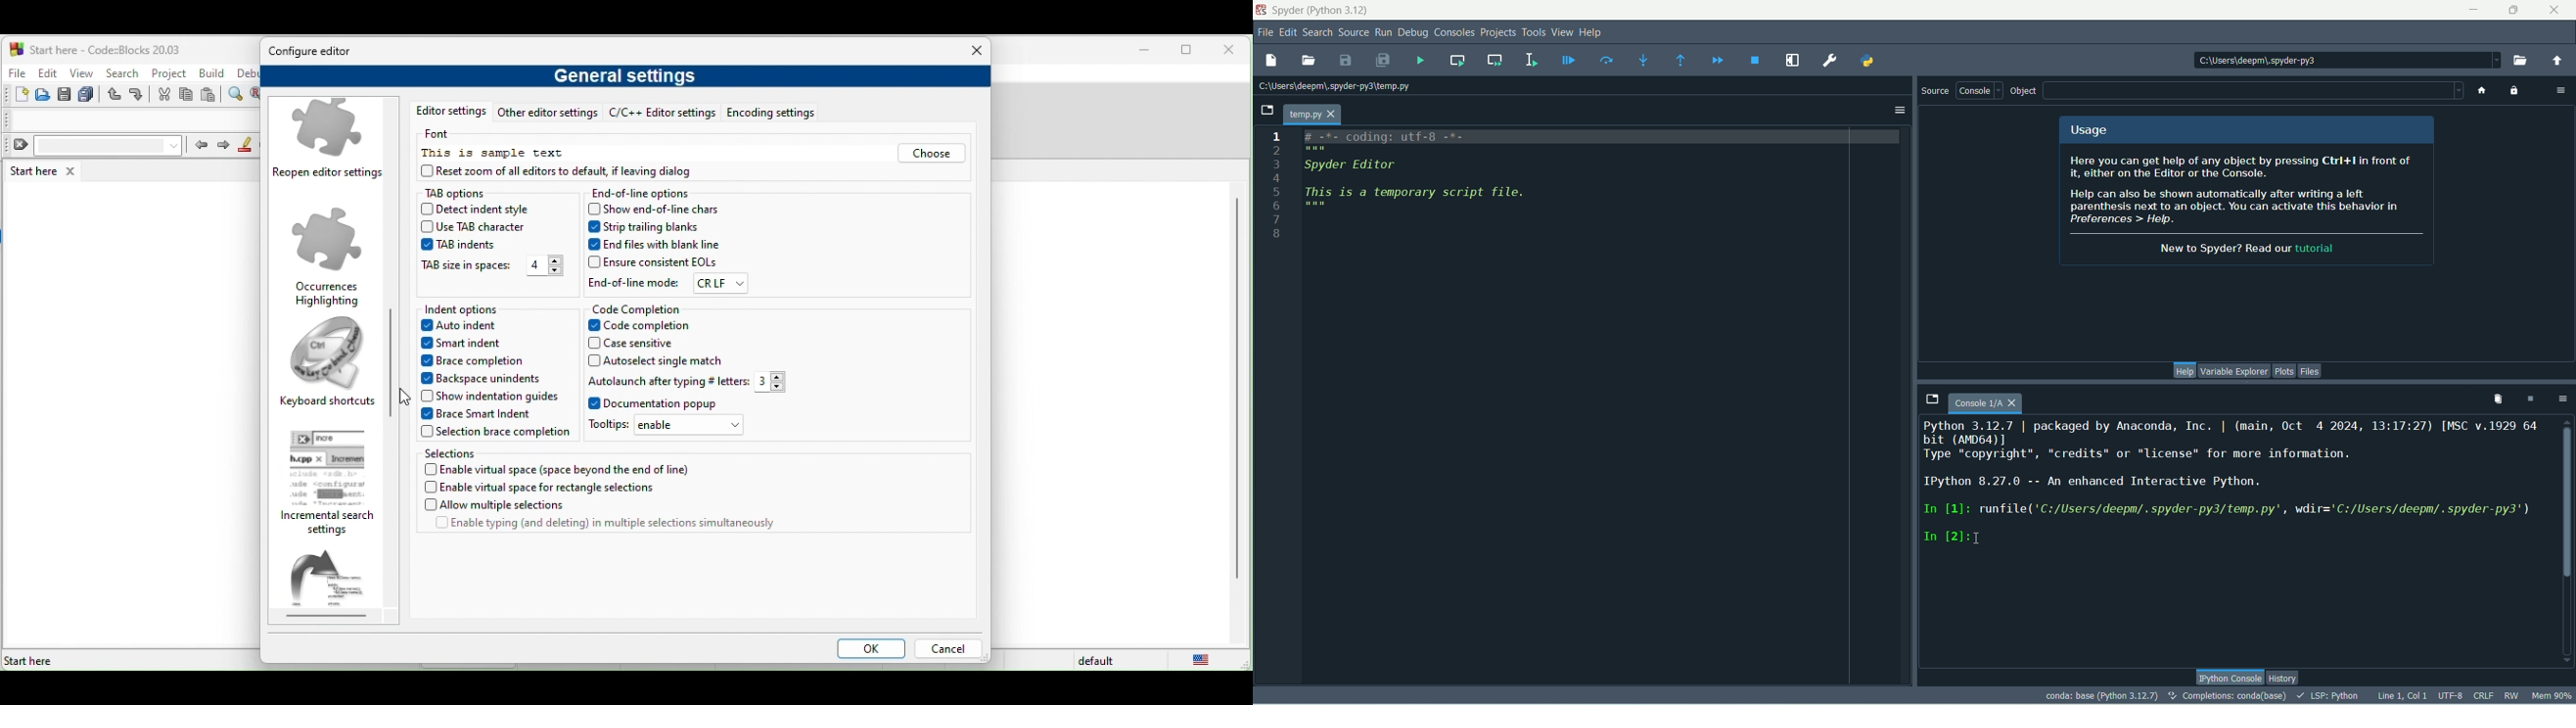 The height and width of the screenshot is (728, 2576). I want to click on default, so click(1099, 661).